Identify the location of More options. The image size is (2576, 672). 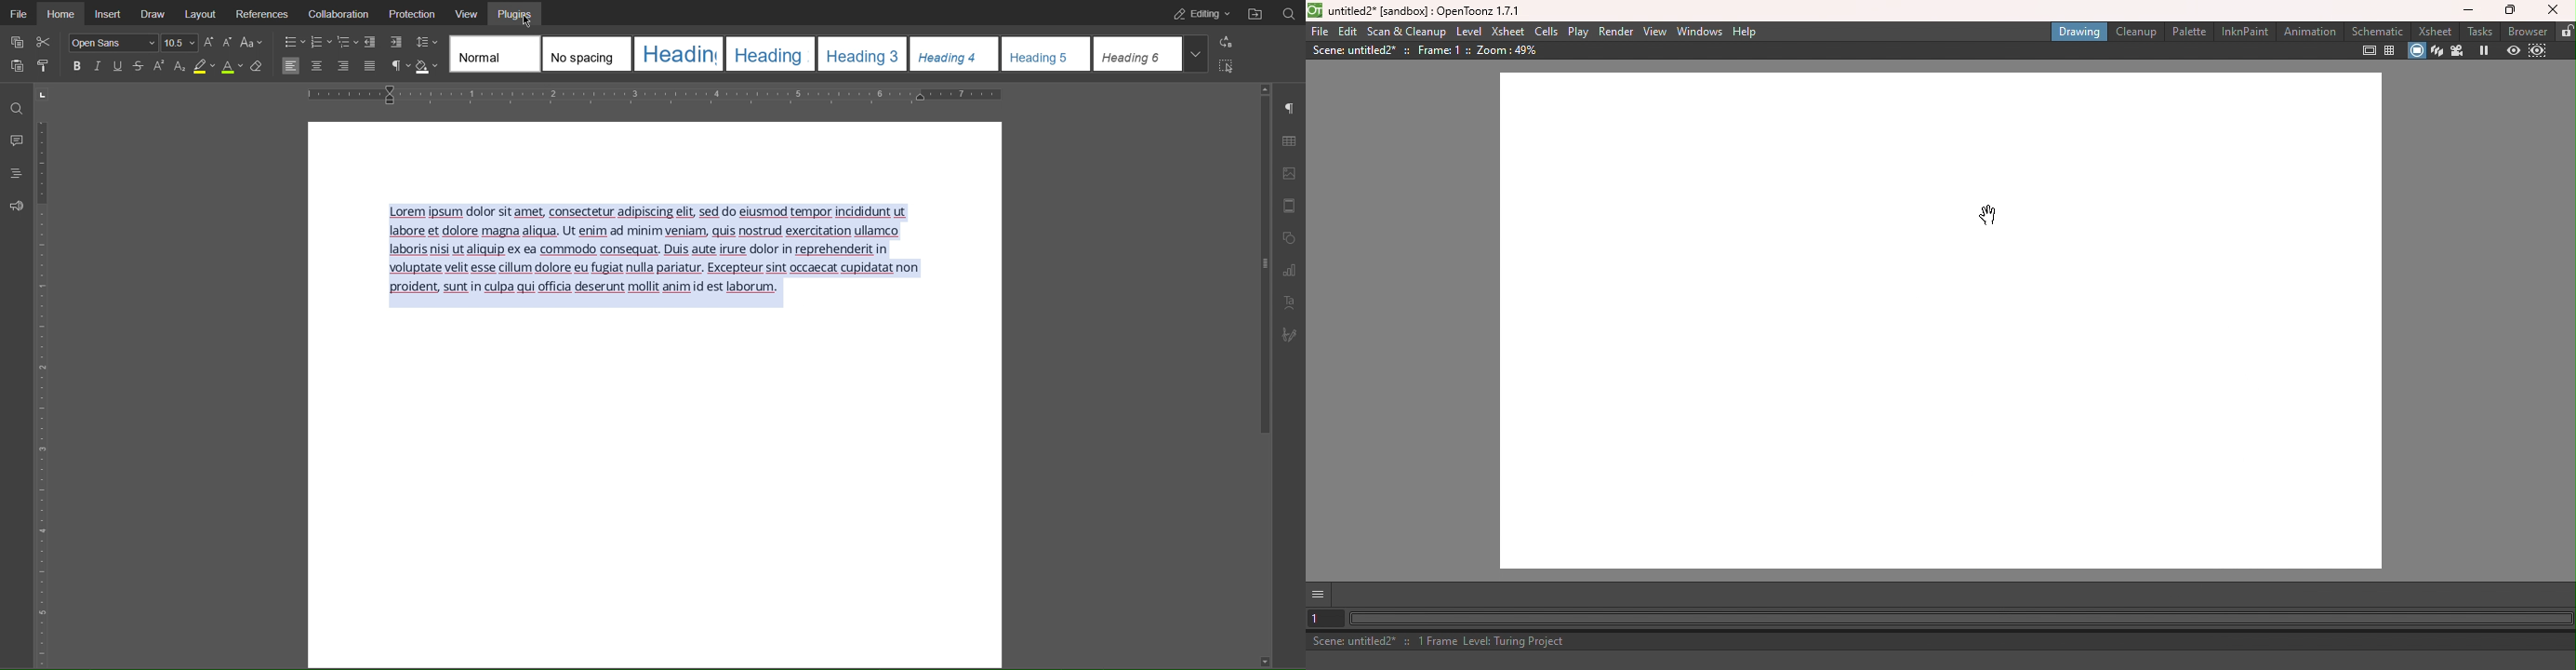
(1321, 596).